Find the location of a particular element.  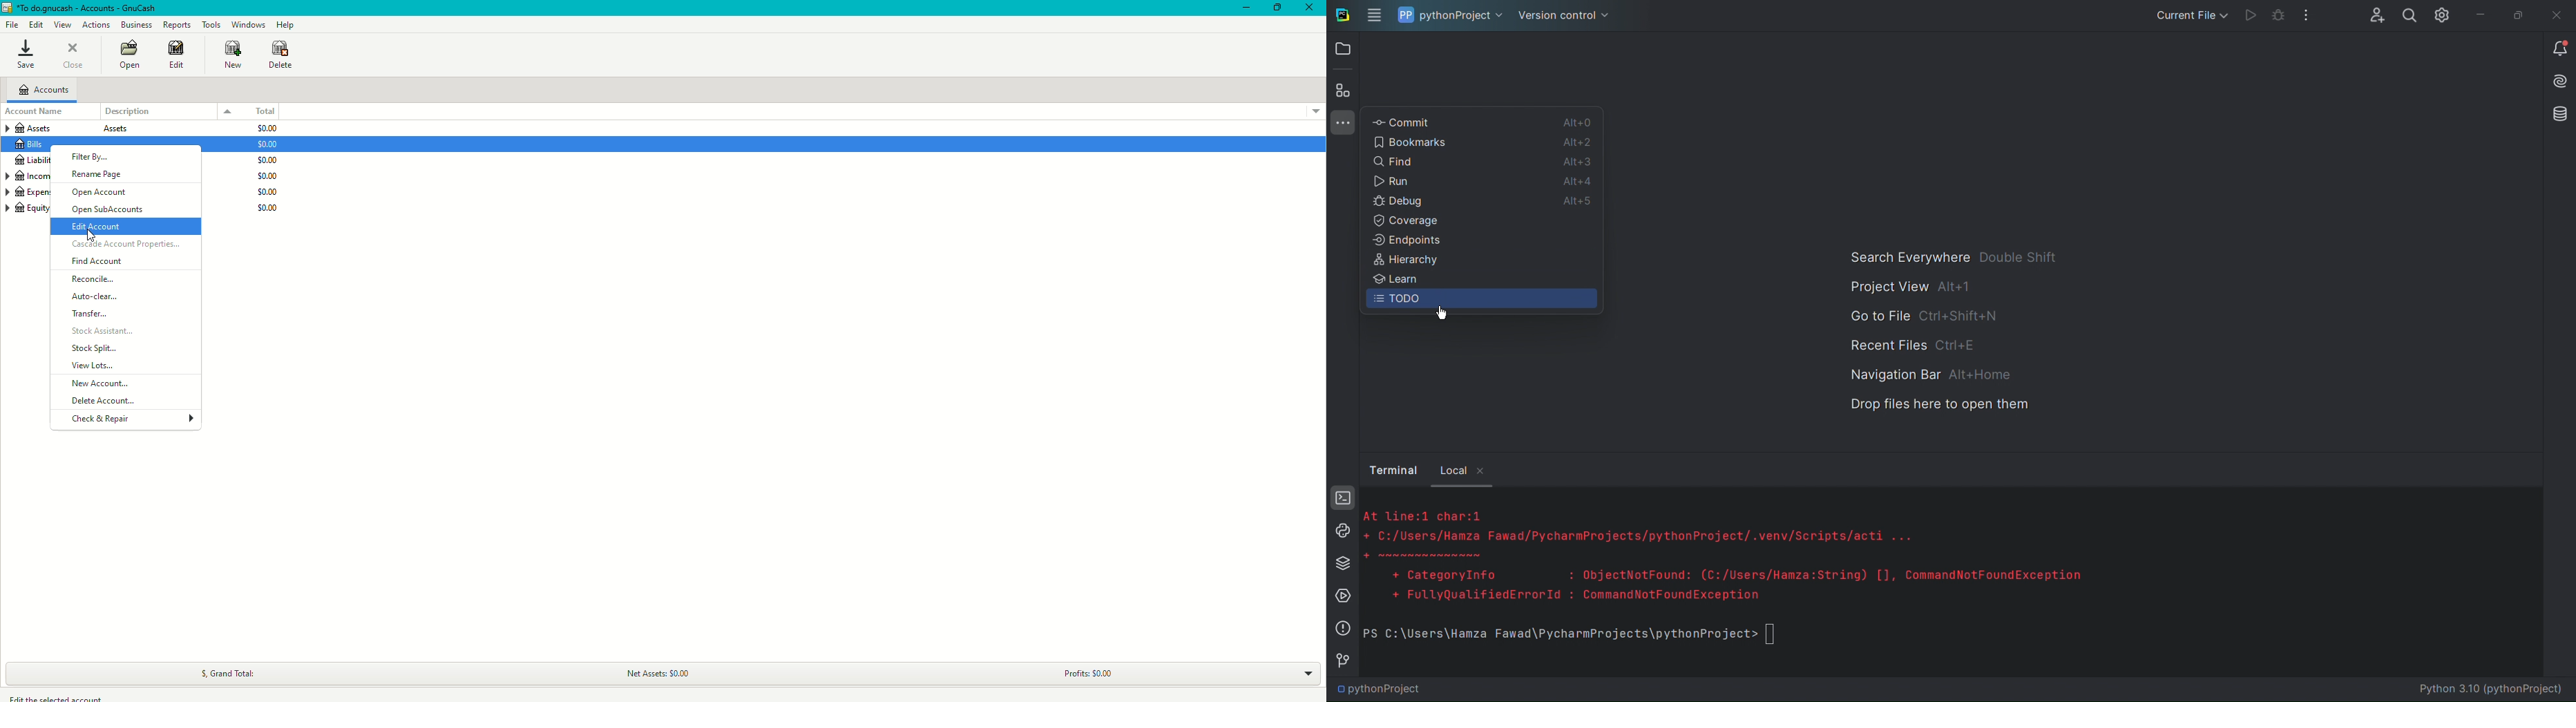

Find Account is located at coordinates (97, 261).